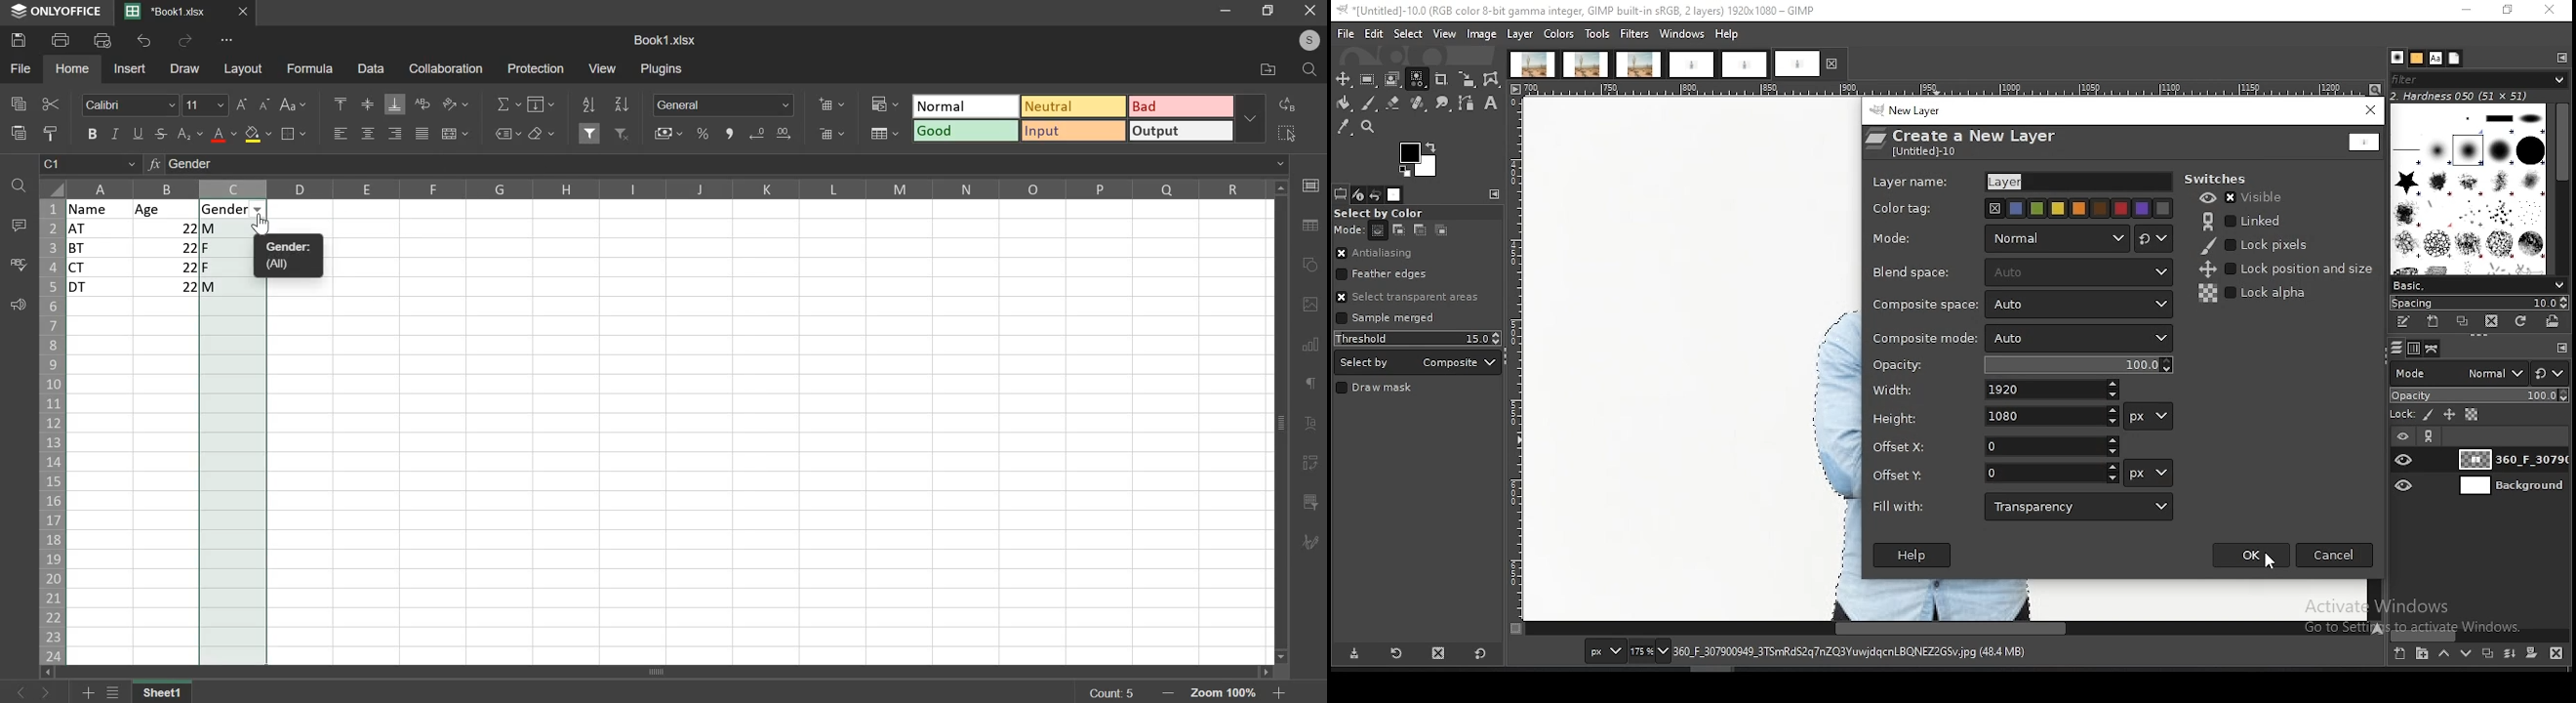 The width and height of the screenshot is (2576, 728). I want to click on increase decimal, so click(782, 133).